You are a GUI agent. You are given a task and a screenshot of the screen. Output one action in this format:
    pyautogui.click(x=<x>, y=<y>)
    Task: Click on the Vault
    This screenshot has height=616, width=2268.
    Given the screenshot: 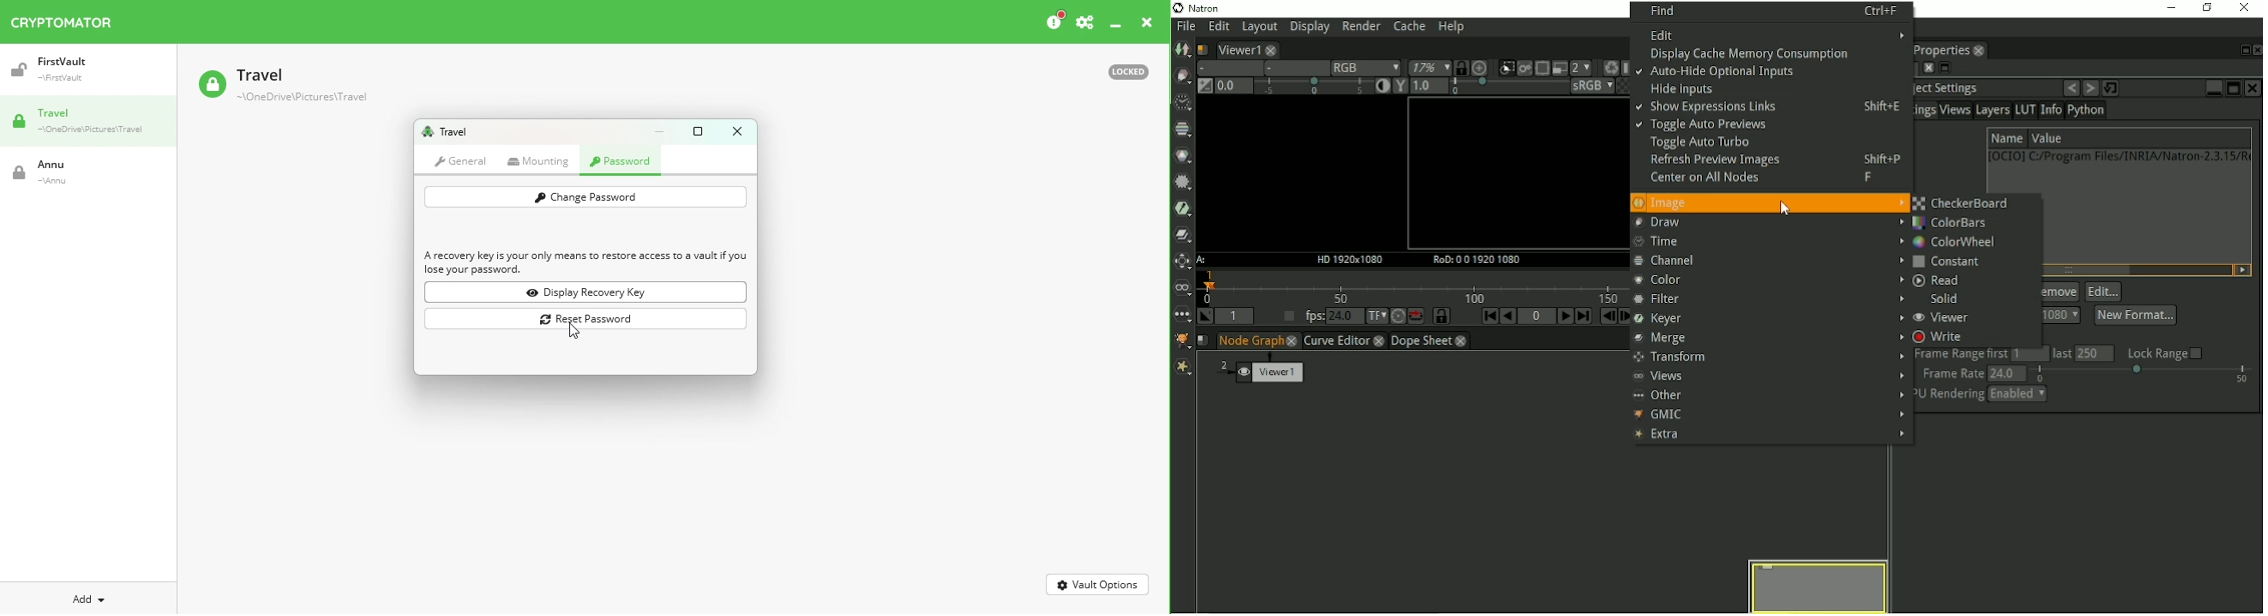 What is the action you would take?
    pyautogui.click(x=80, y=69)
    